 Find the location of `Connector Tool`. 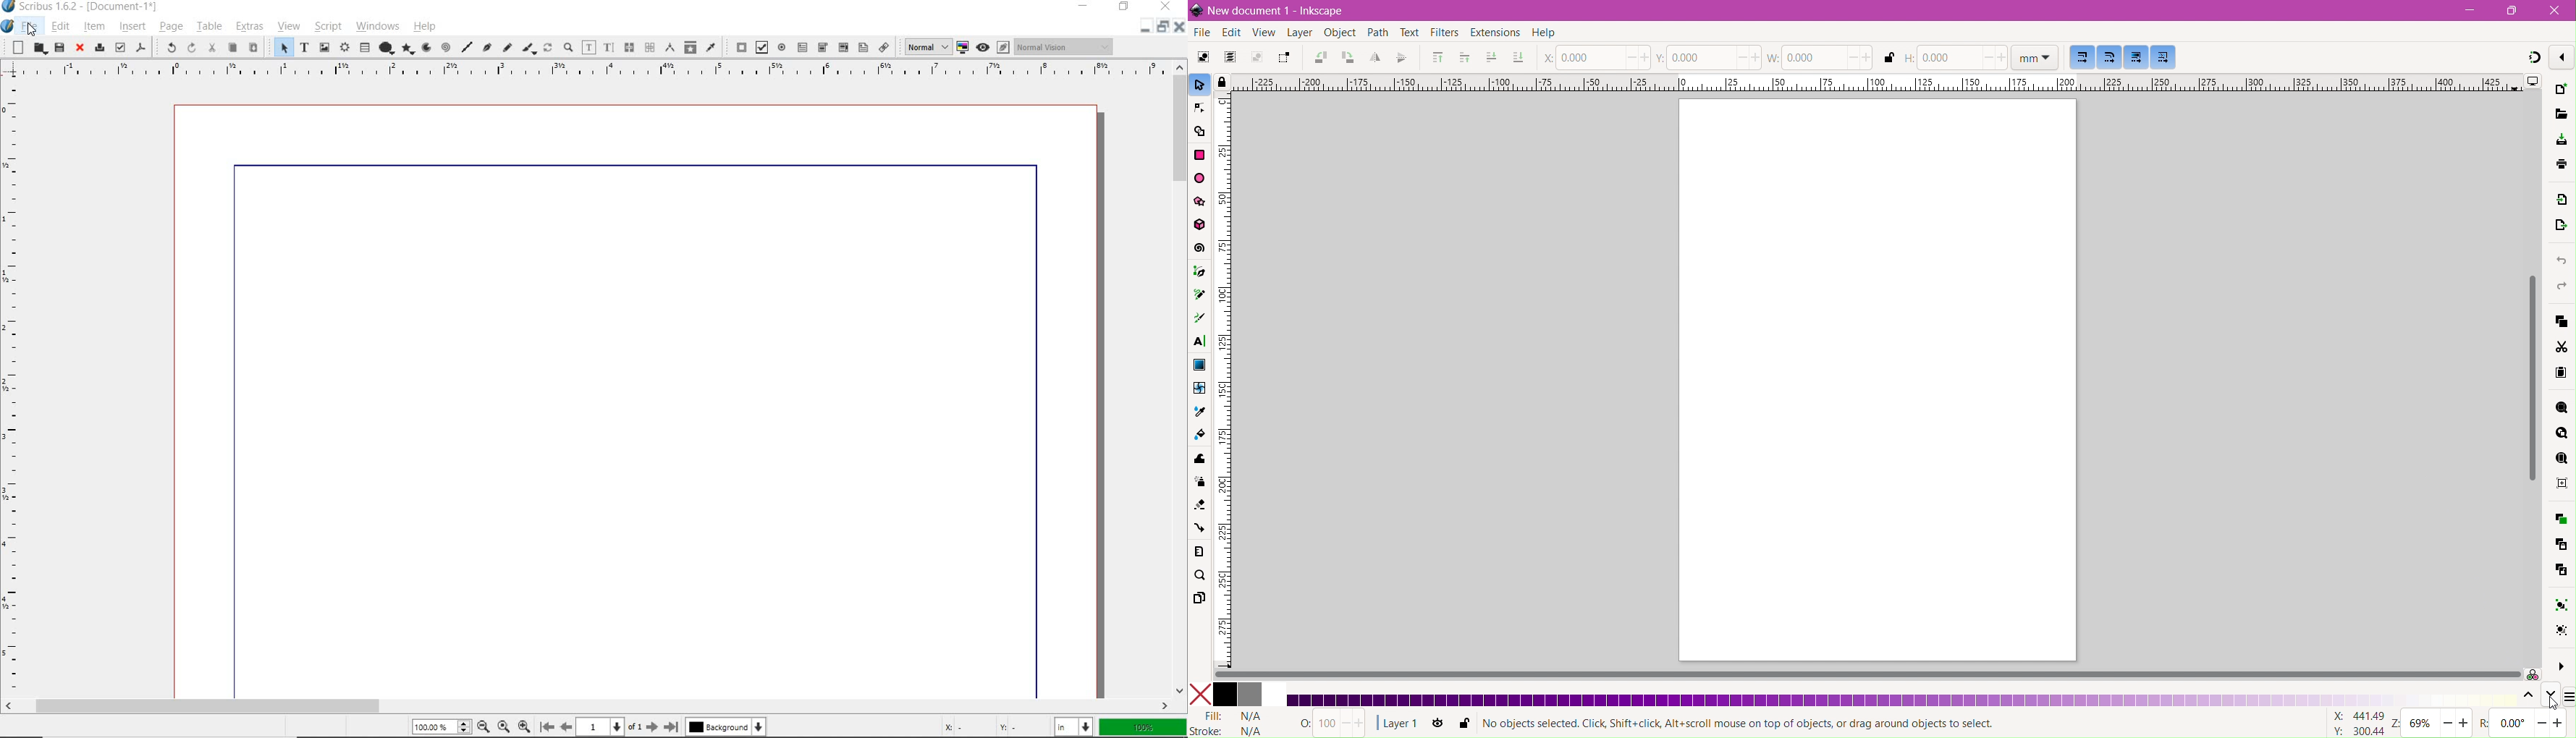

Connector Tool is located at coordinates (1199, 529).